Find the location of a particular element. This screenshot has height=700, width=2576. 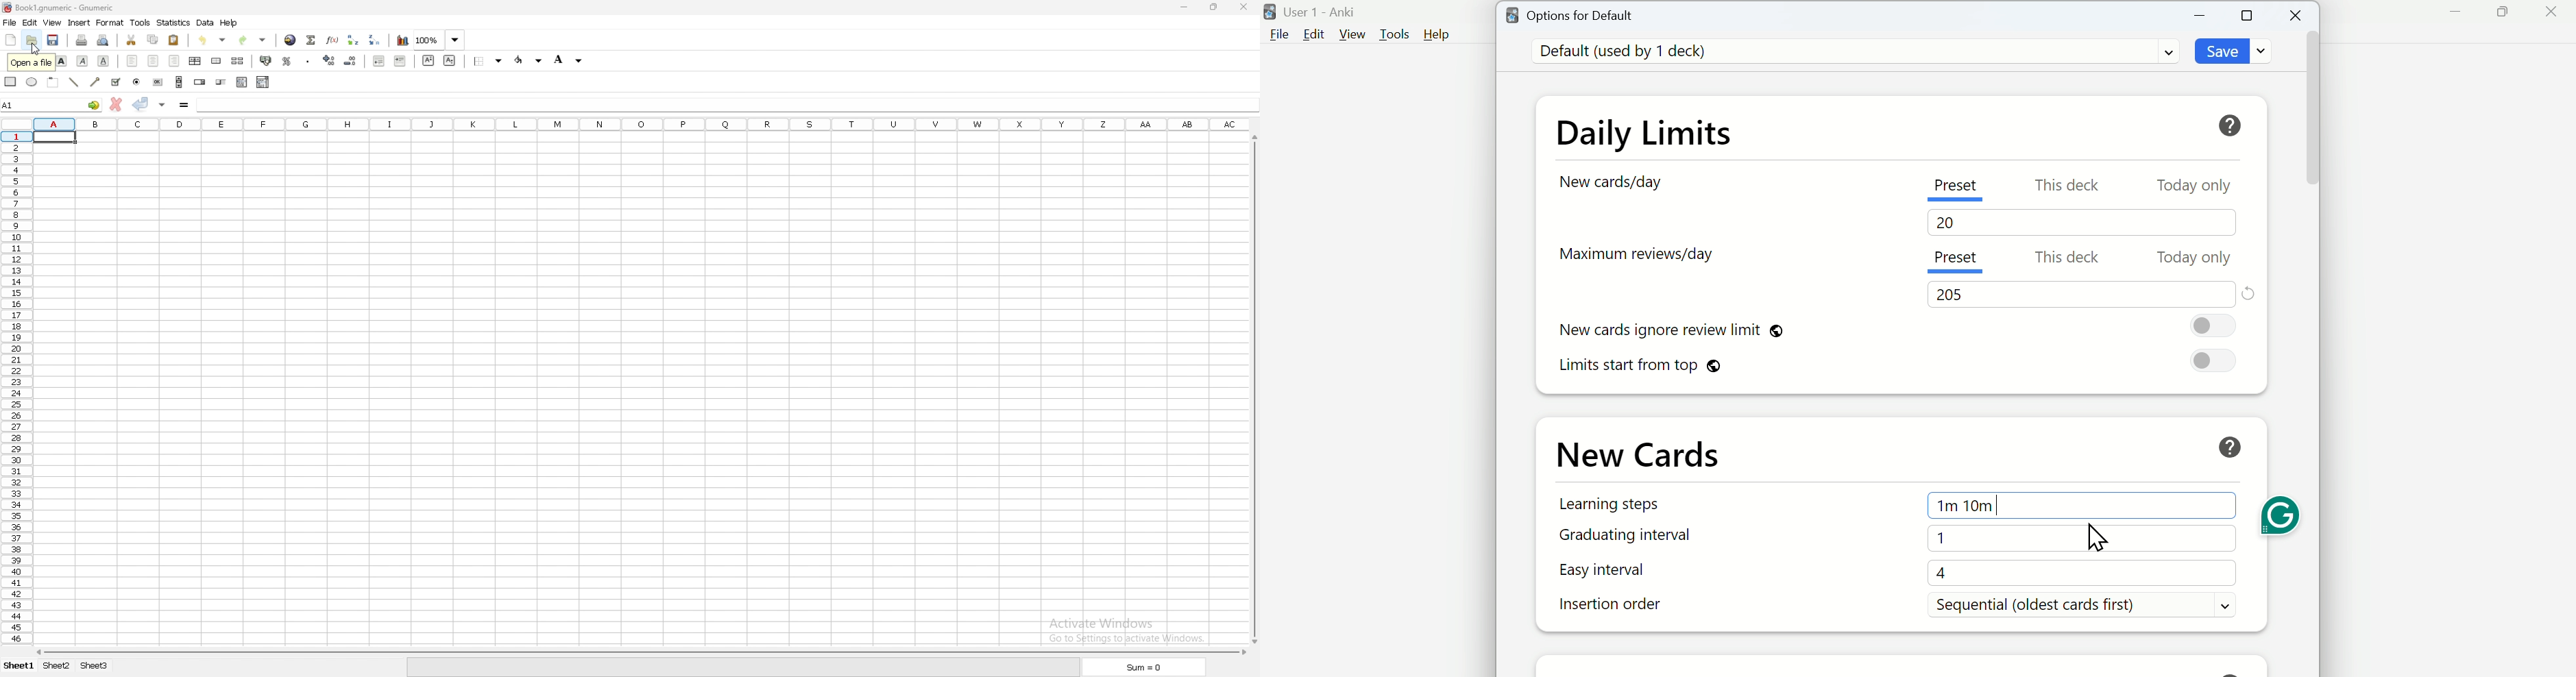

slider is located at coordinates (221, 82).